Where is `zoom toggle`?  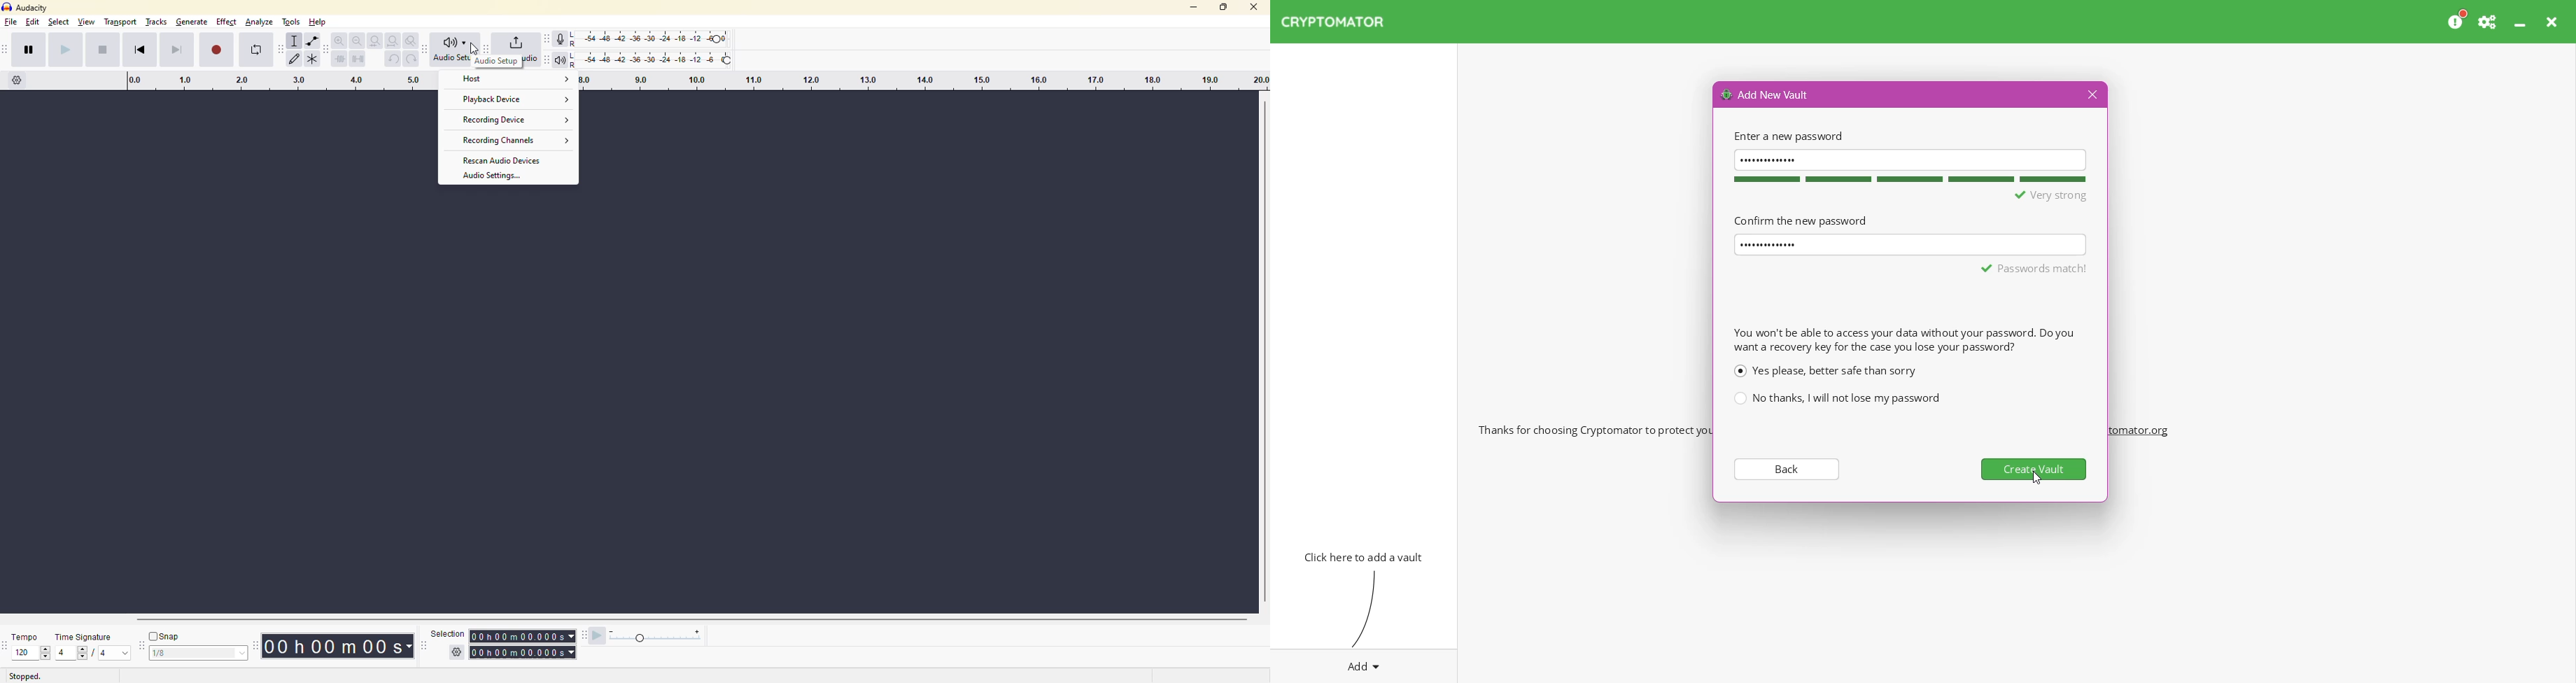
zoom toggle is located at coordinates (408, 40).